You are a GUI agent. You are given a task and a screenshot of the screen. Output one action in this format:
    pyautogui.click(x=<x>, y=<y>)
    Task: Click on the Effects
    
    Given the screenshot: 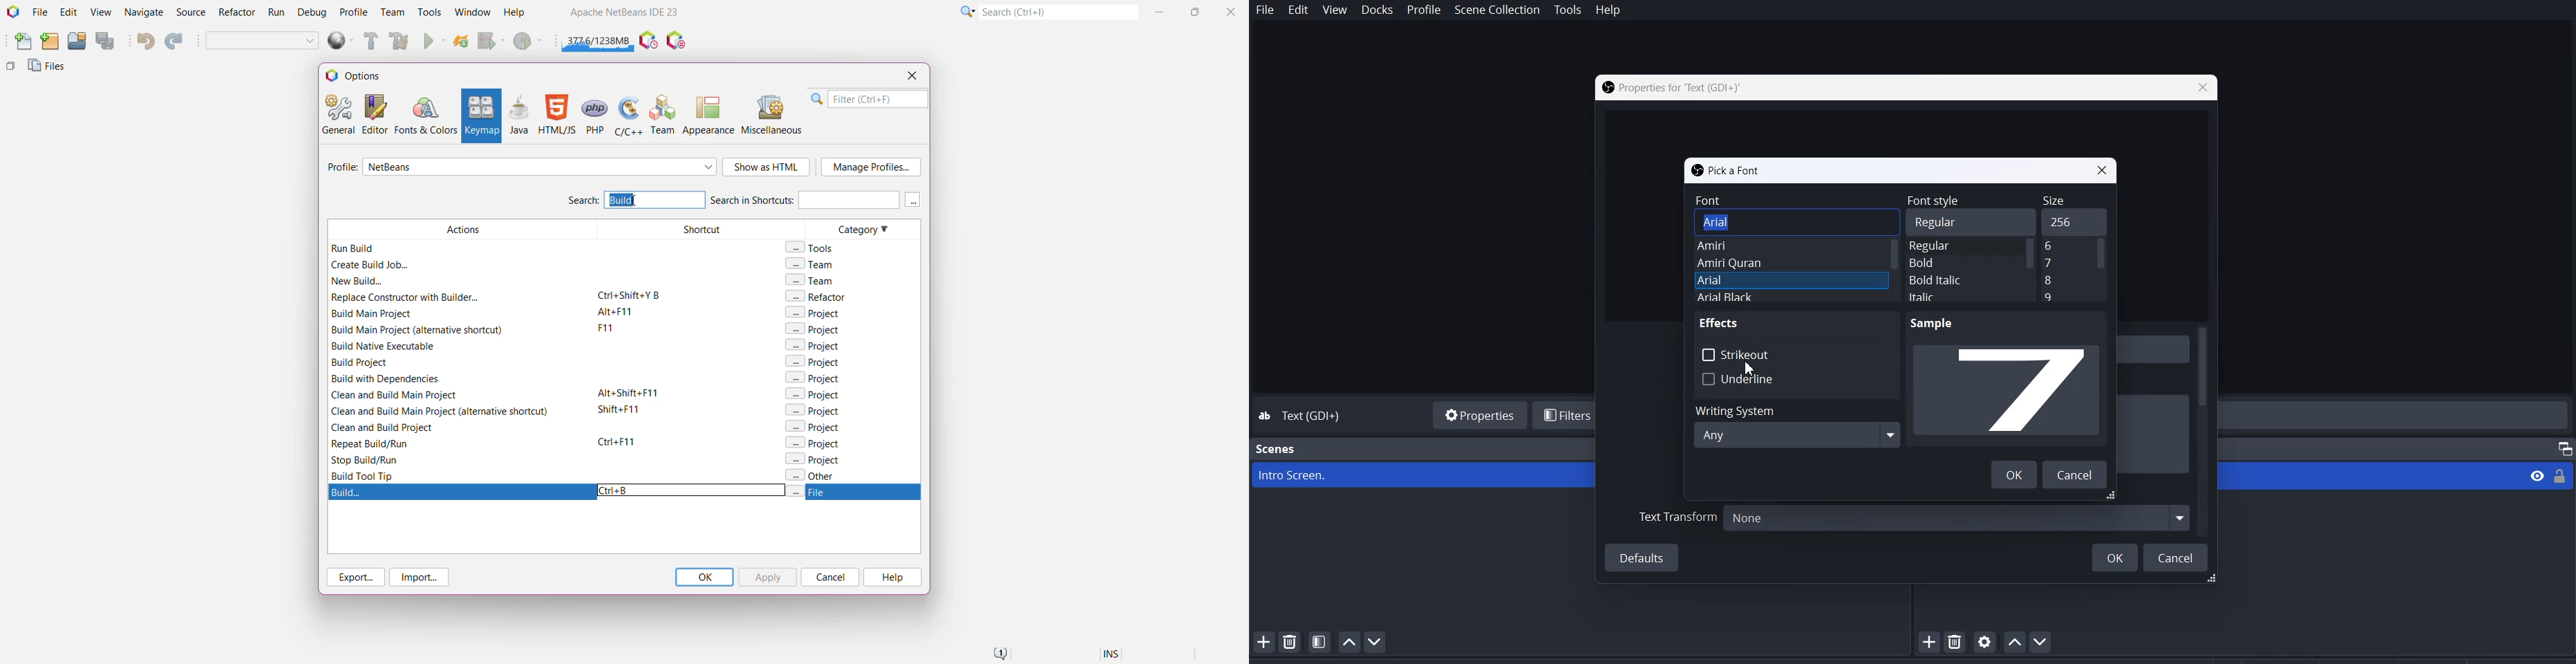 What is the action you would take?
    pyautogui.click(x=1721, y=322)
    